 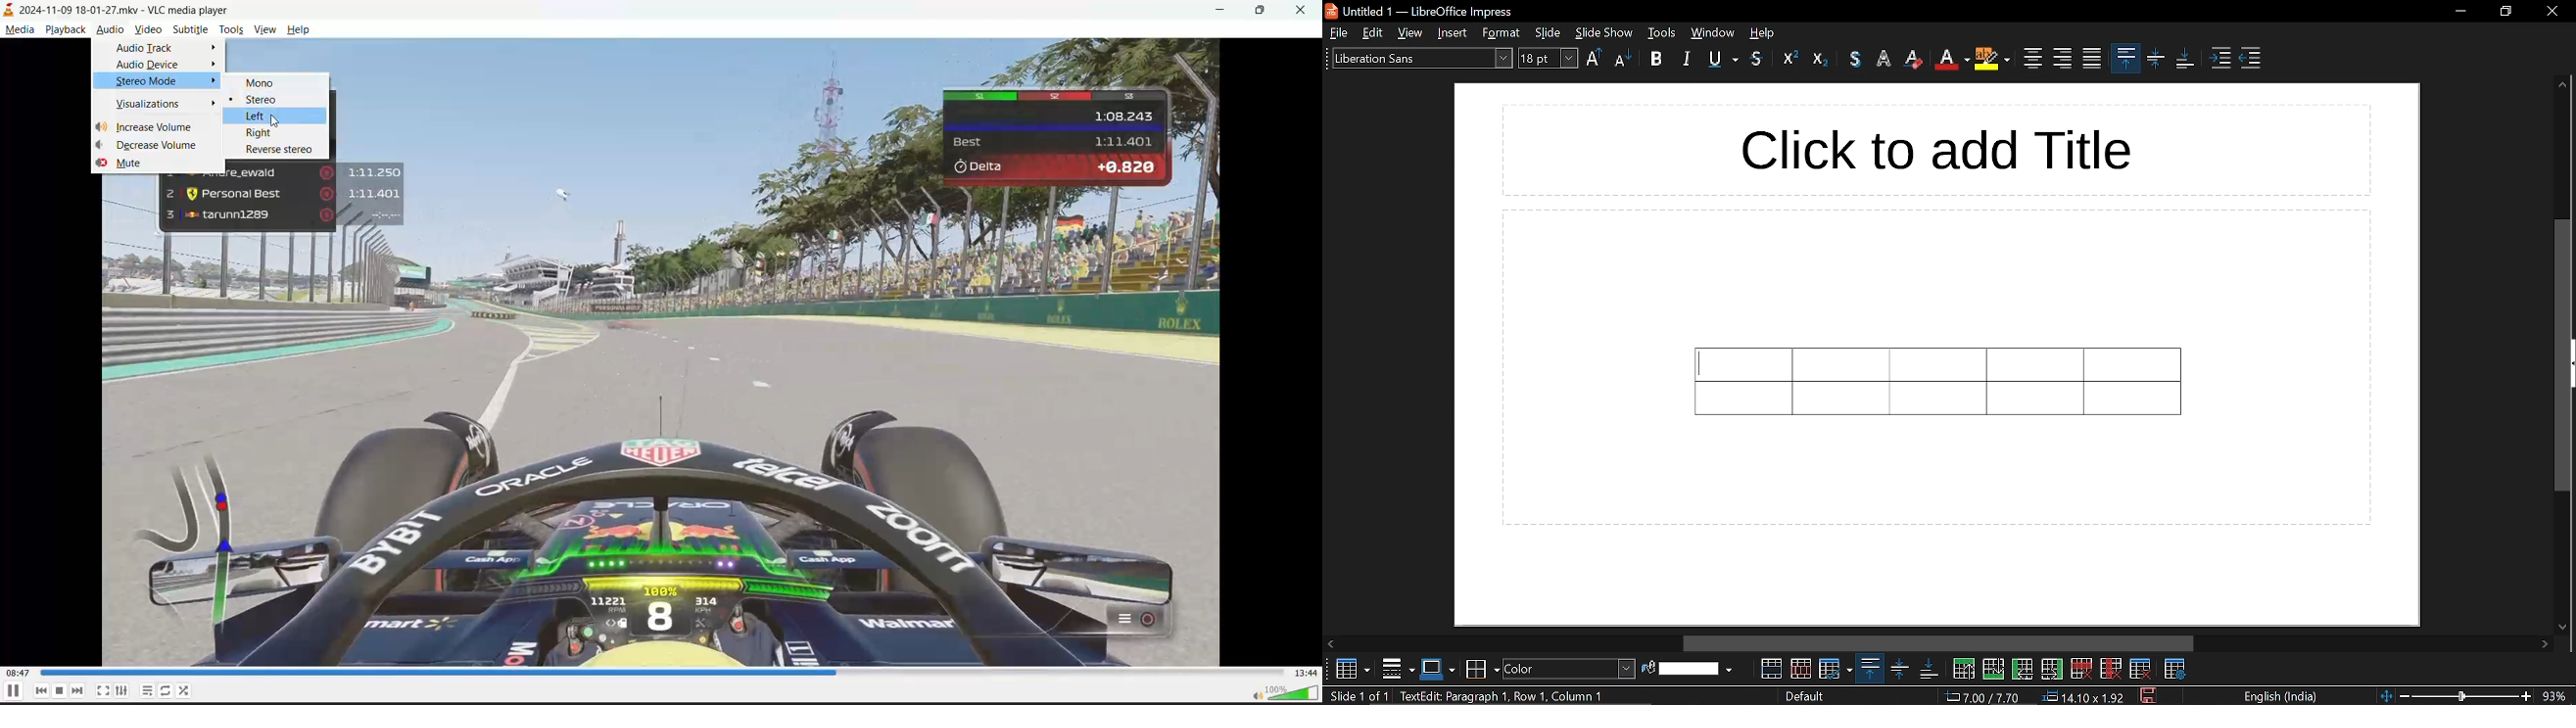 I want to click on reverse stereo, so click(x=280, y=149).